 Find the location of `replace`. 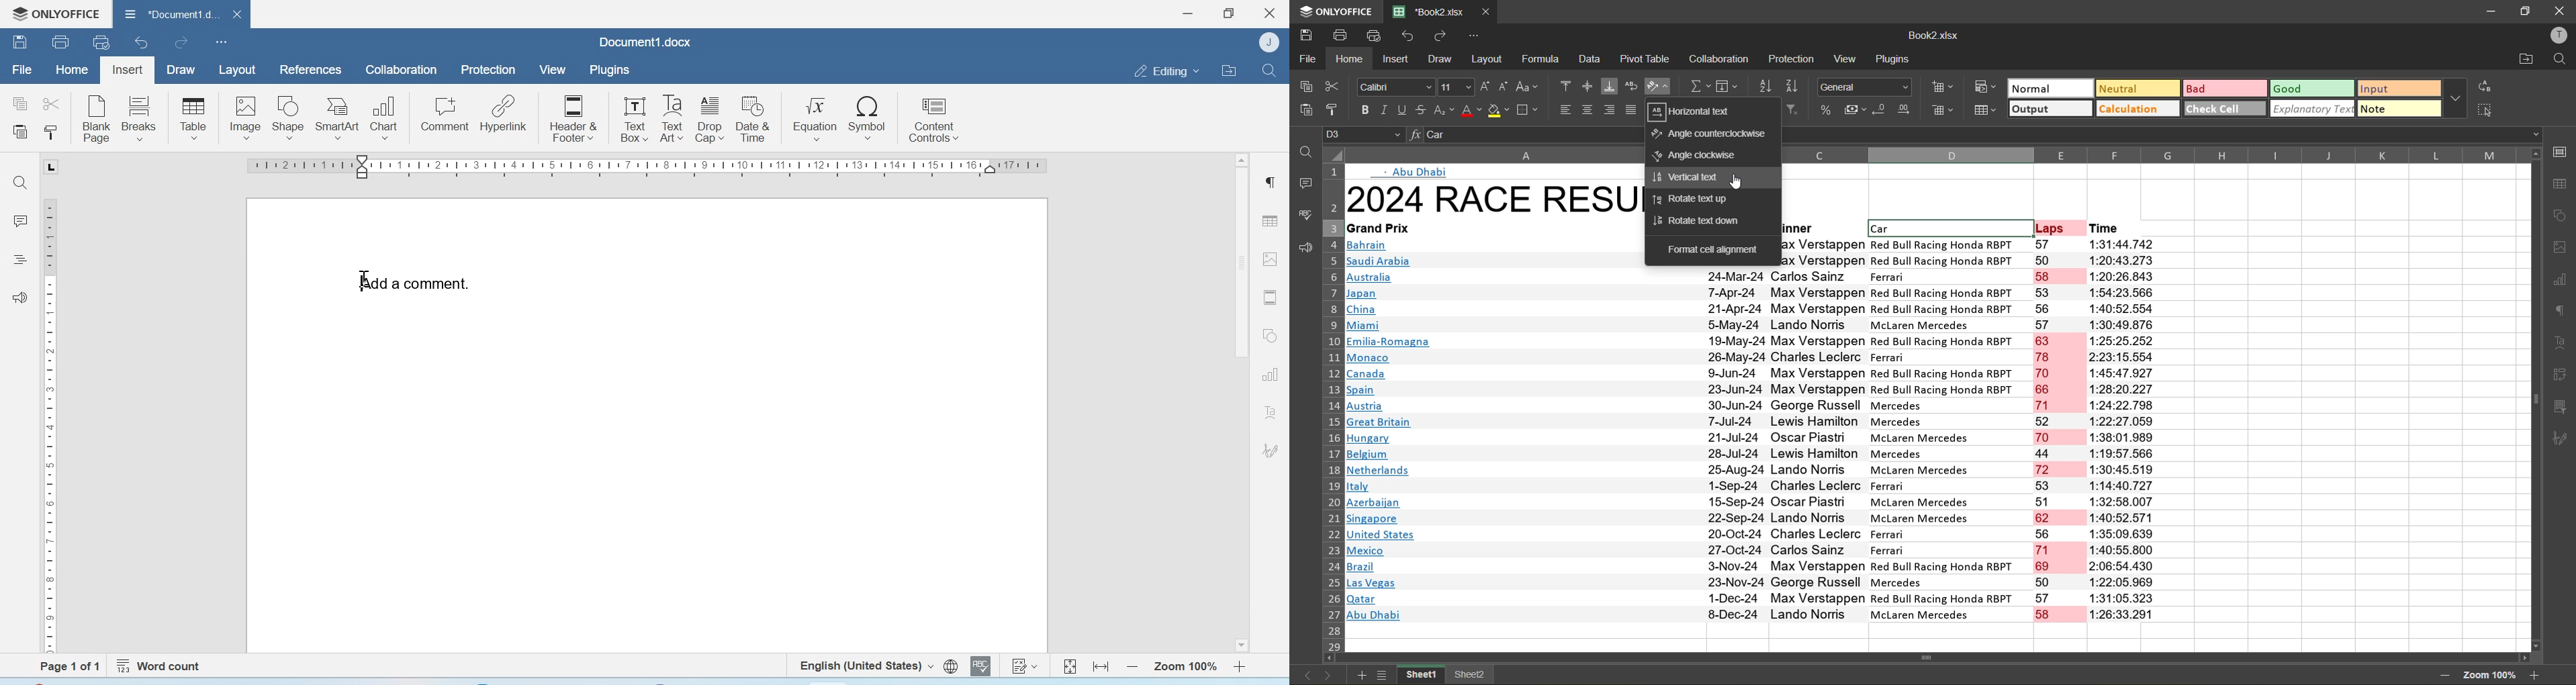

replace is located at coordinates (2488, 86).